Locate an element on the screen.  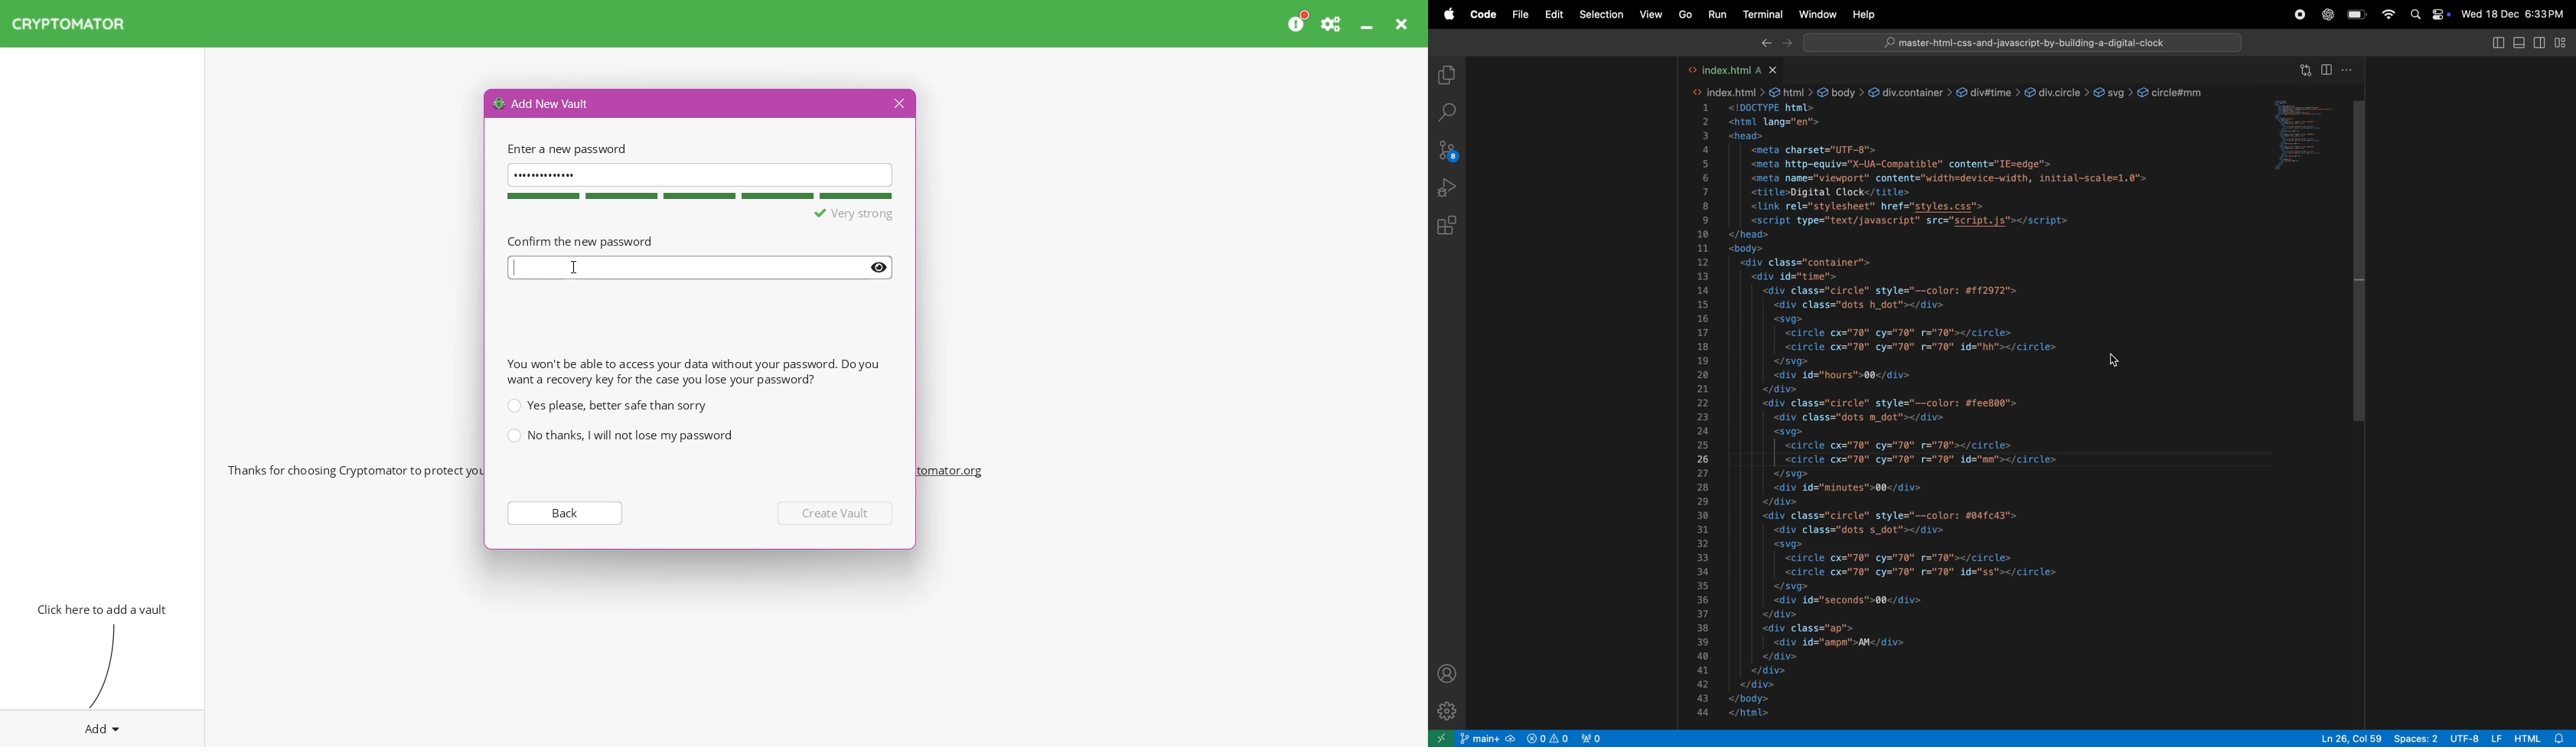
Confirm the new password is located at coordinates (701, 268).